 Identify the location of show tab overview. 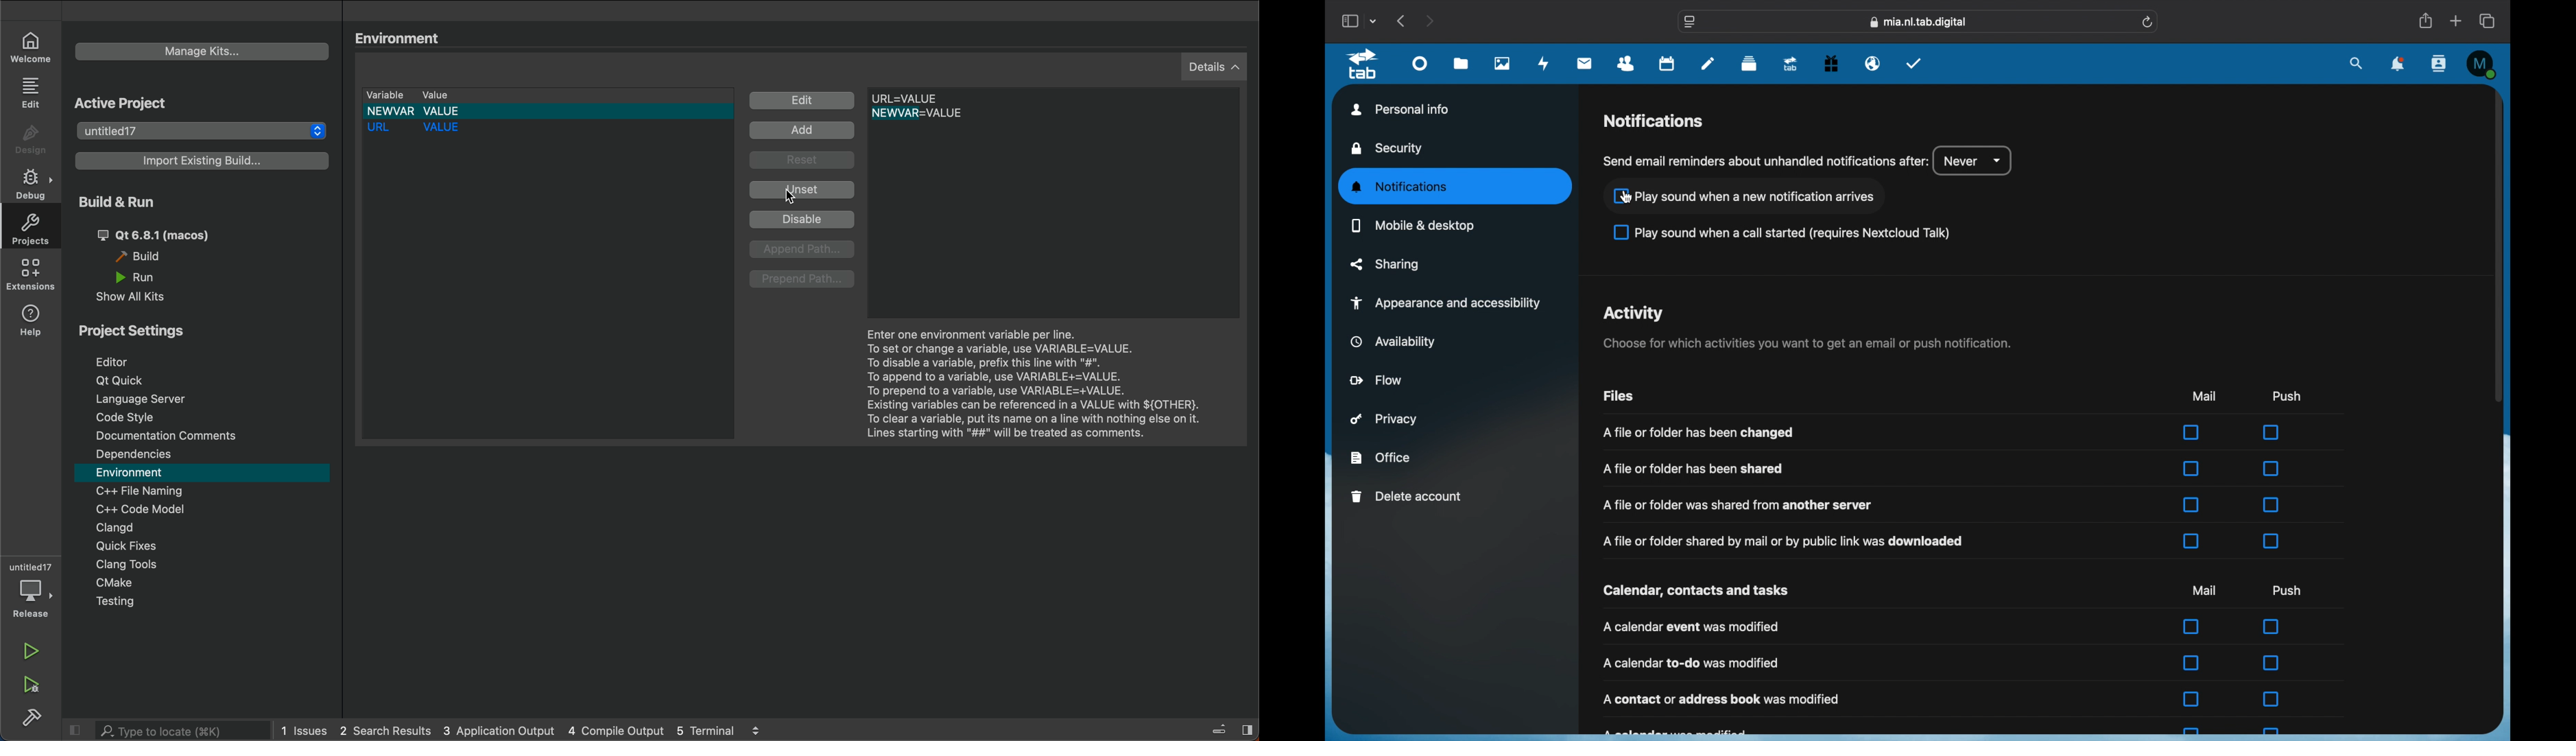
(2488, 21).